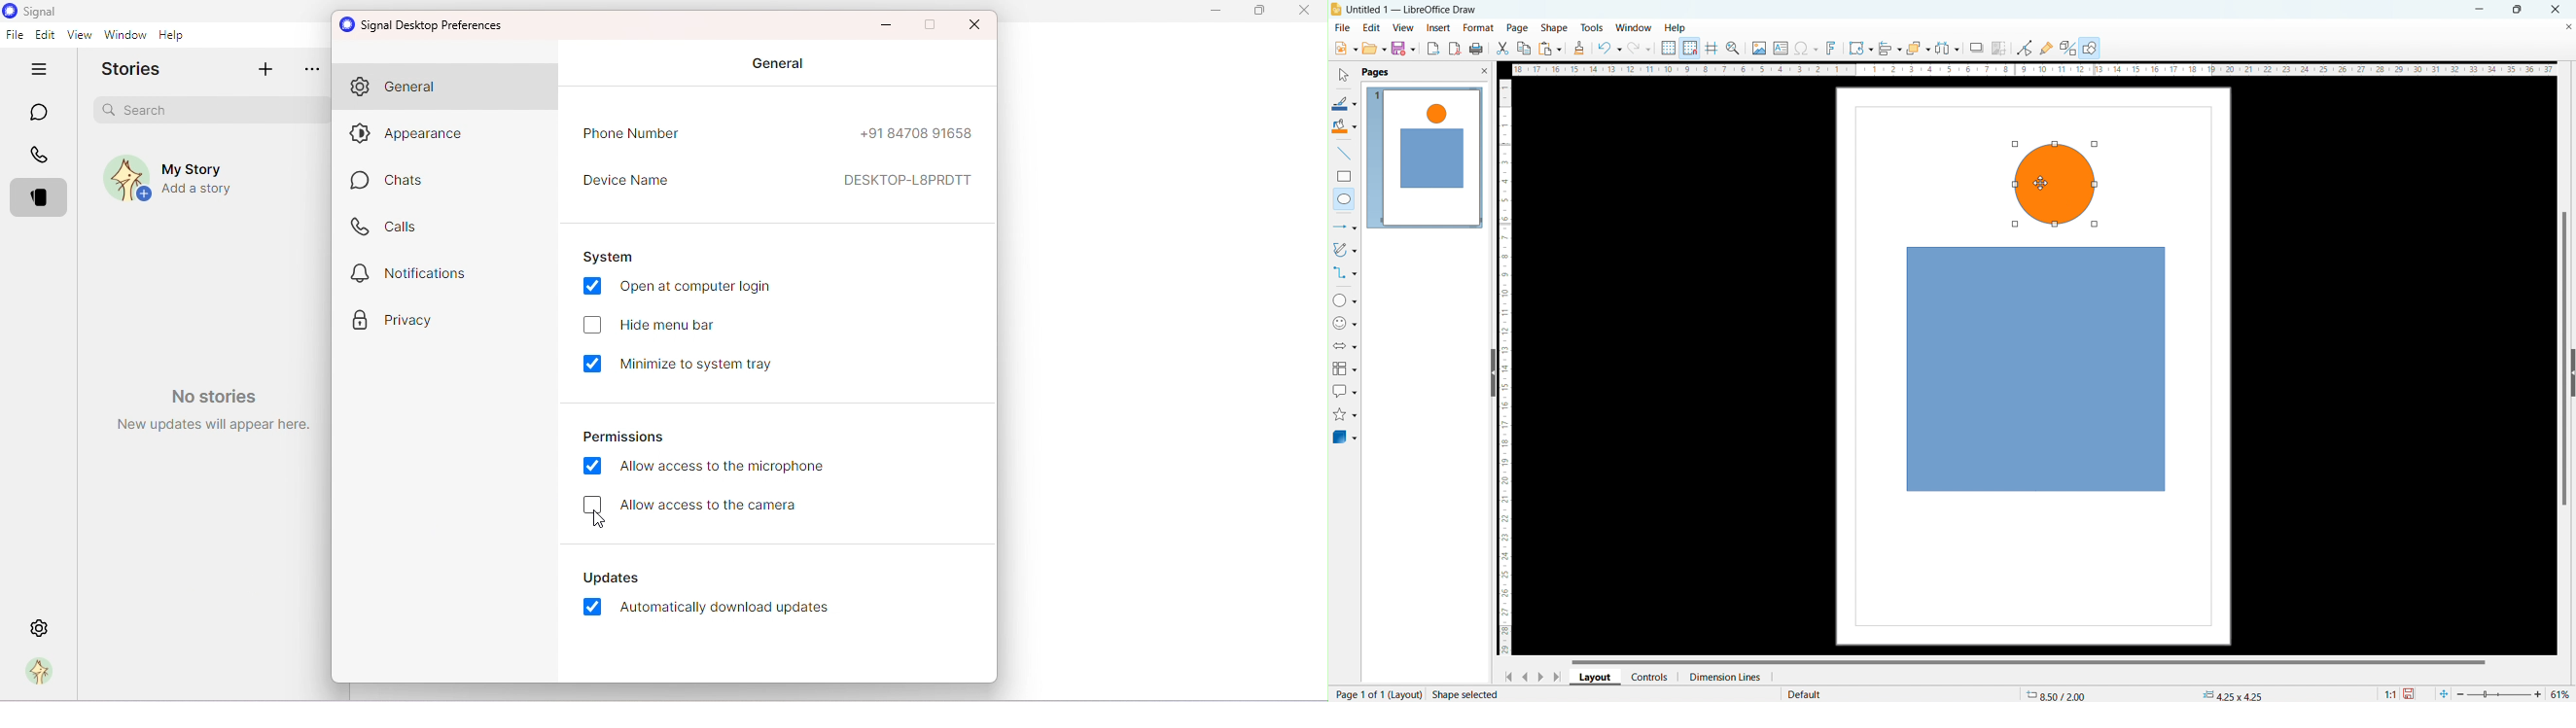 This screenshot has width=2576, height=728. Describe the element at coordinates (1668, 48) in the screenshot. I see `display grid` at that location.